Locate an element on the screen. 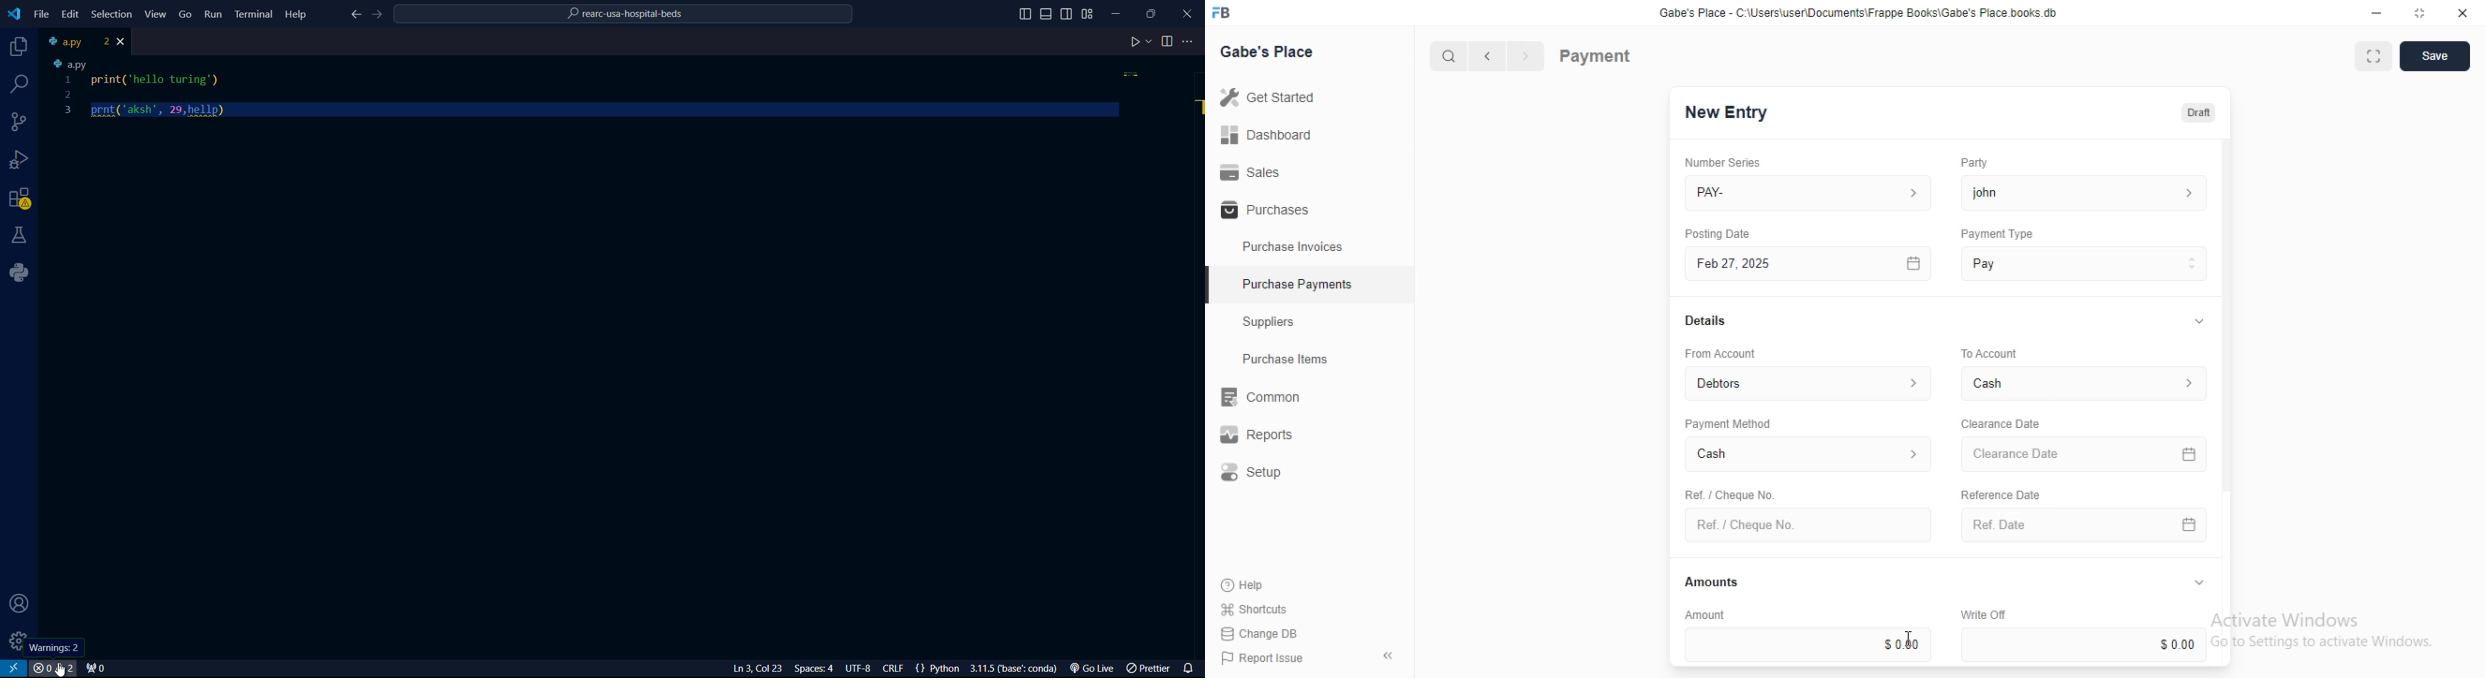  Get Started is located at coordinates (1267, 96).